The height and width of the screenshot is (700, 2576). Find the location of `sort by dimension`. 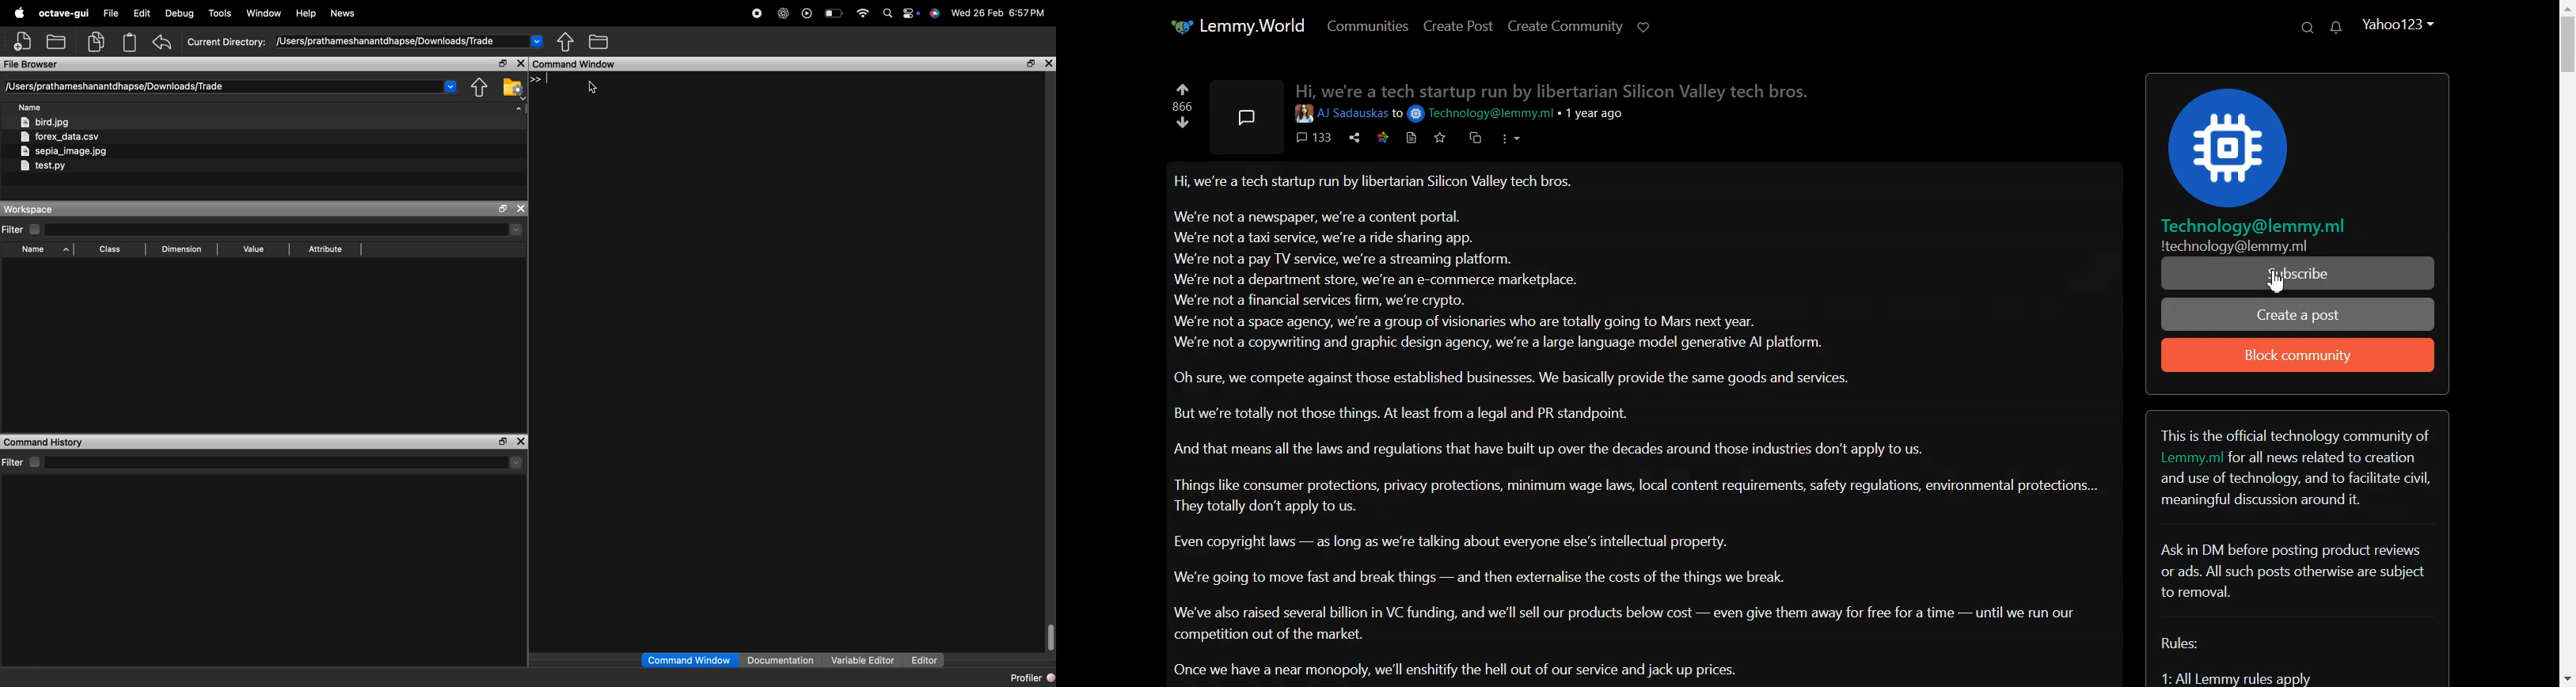

sort by dimension is located at coordinates (182, 250).